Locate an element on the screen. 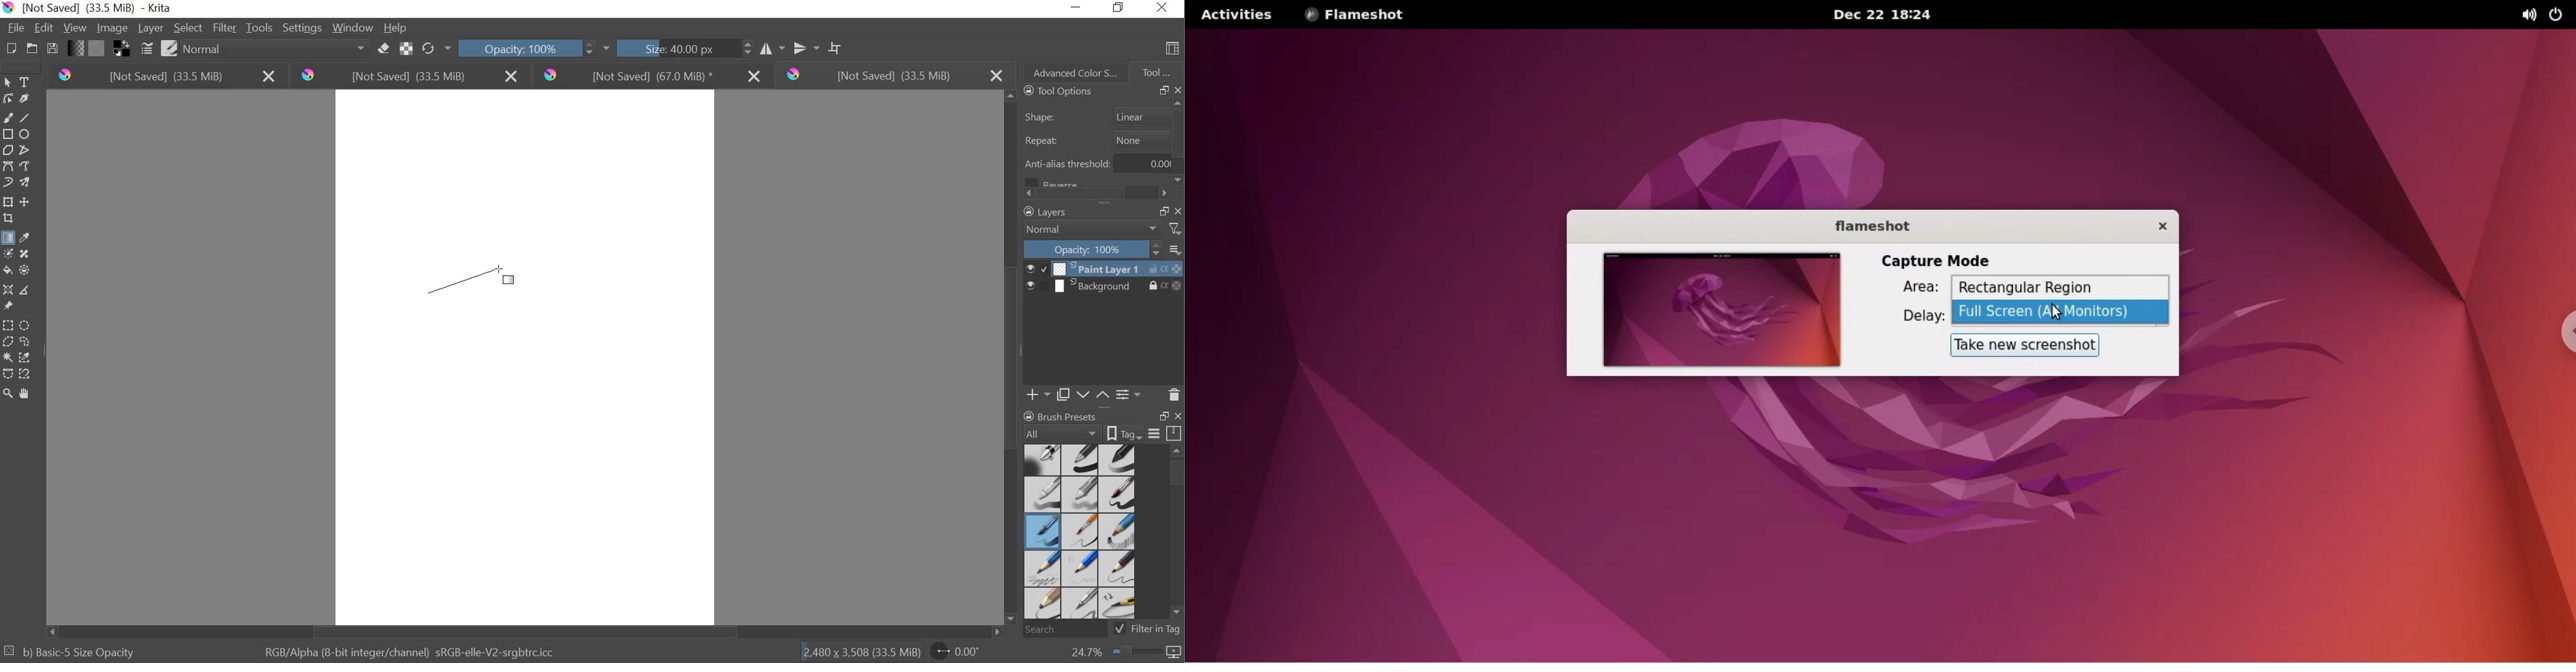  FILL PATTERNS is located at coordinates (99, 47).